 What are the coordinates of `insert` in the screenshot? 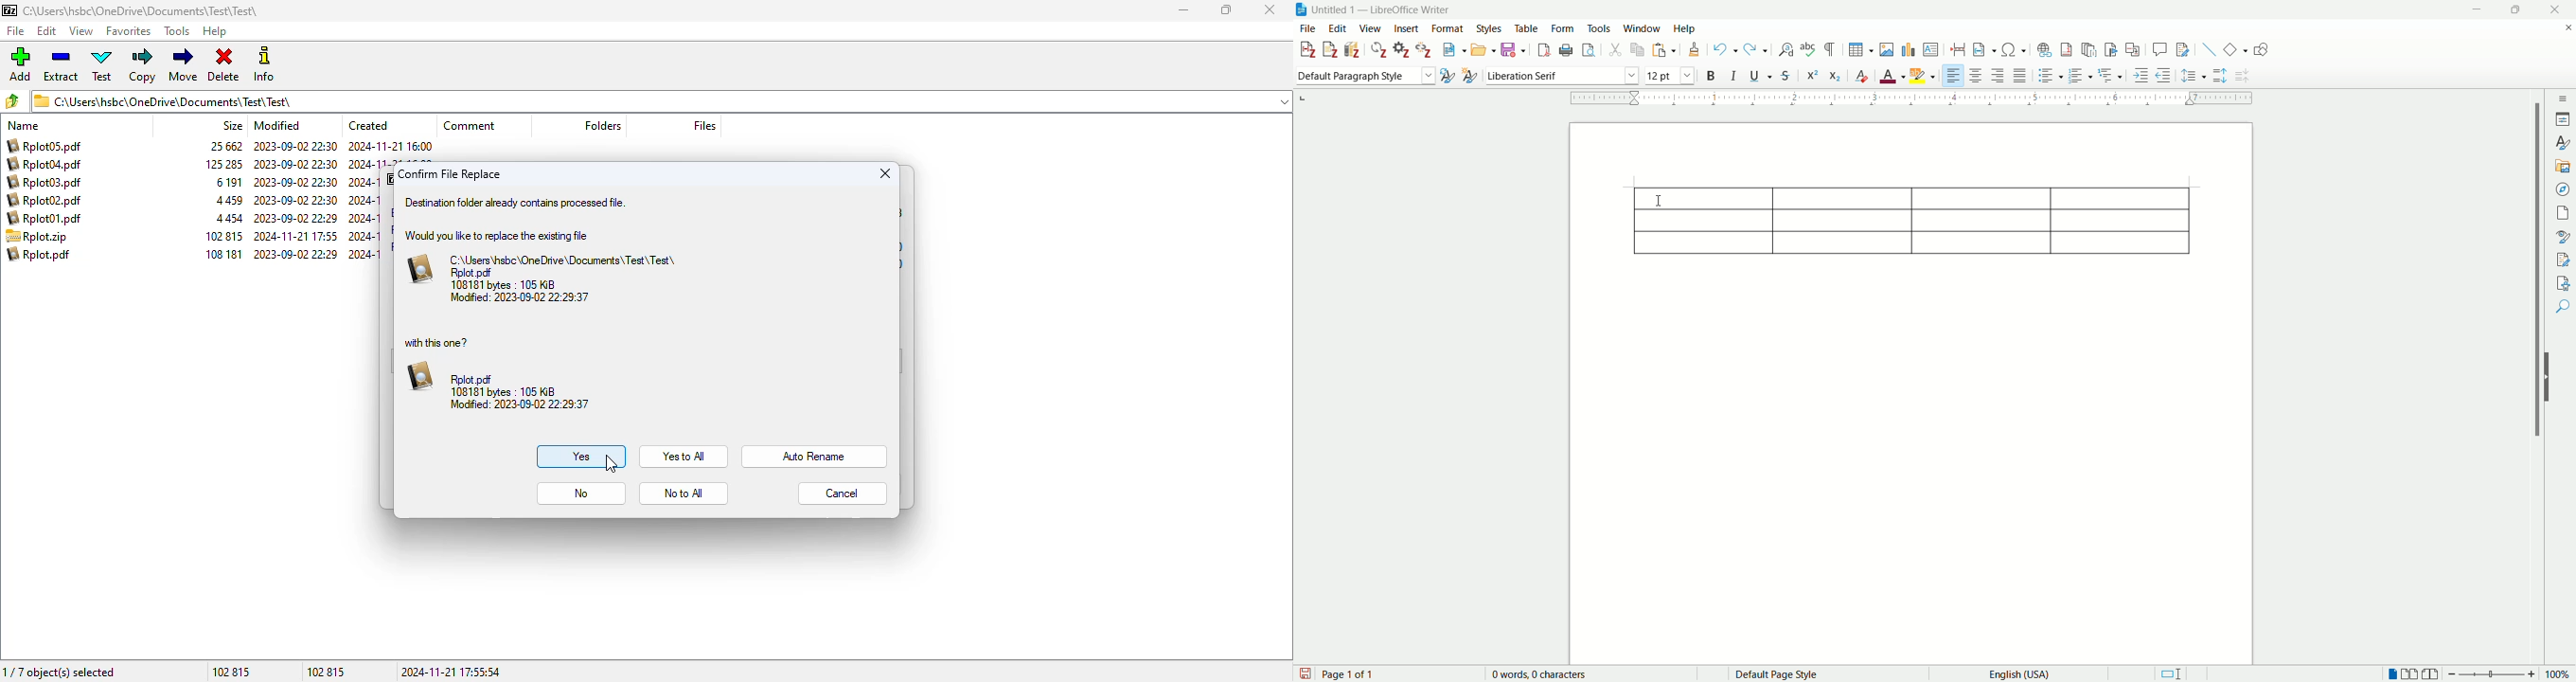 It's located at (1407, 27).